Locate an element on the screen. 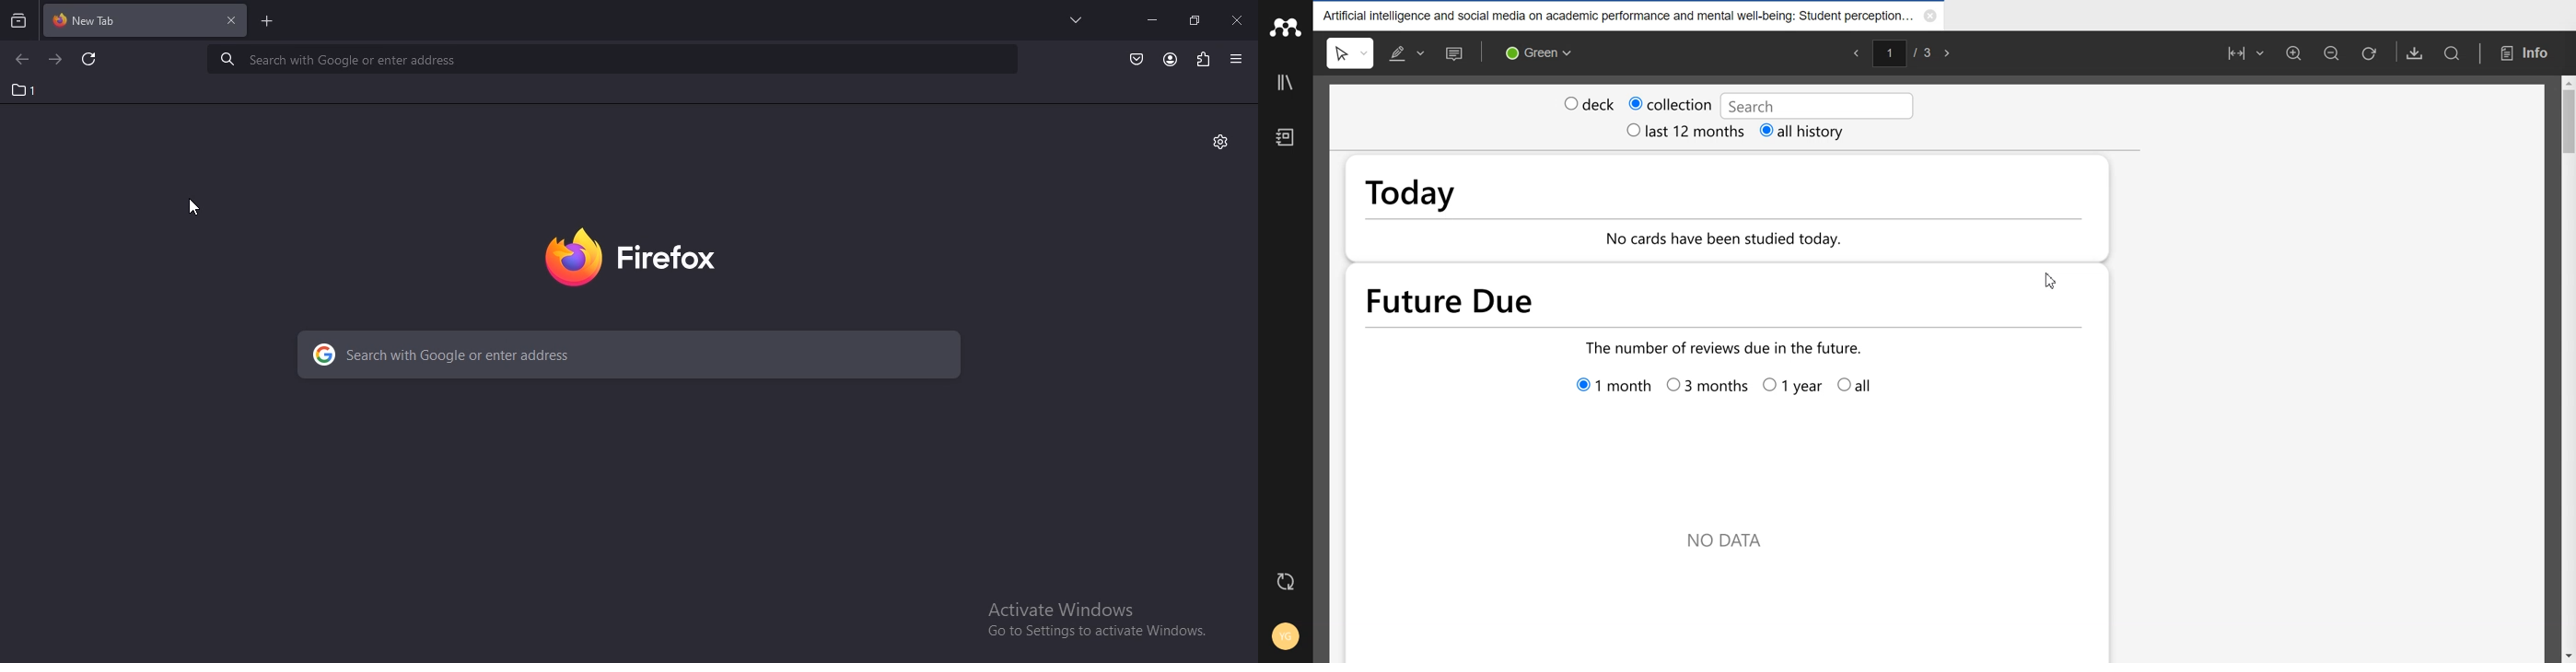 The height and width of the screenshot is (672, 2576). new tab is located at coordinates (268, 23).